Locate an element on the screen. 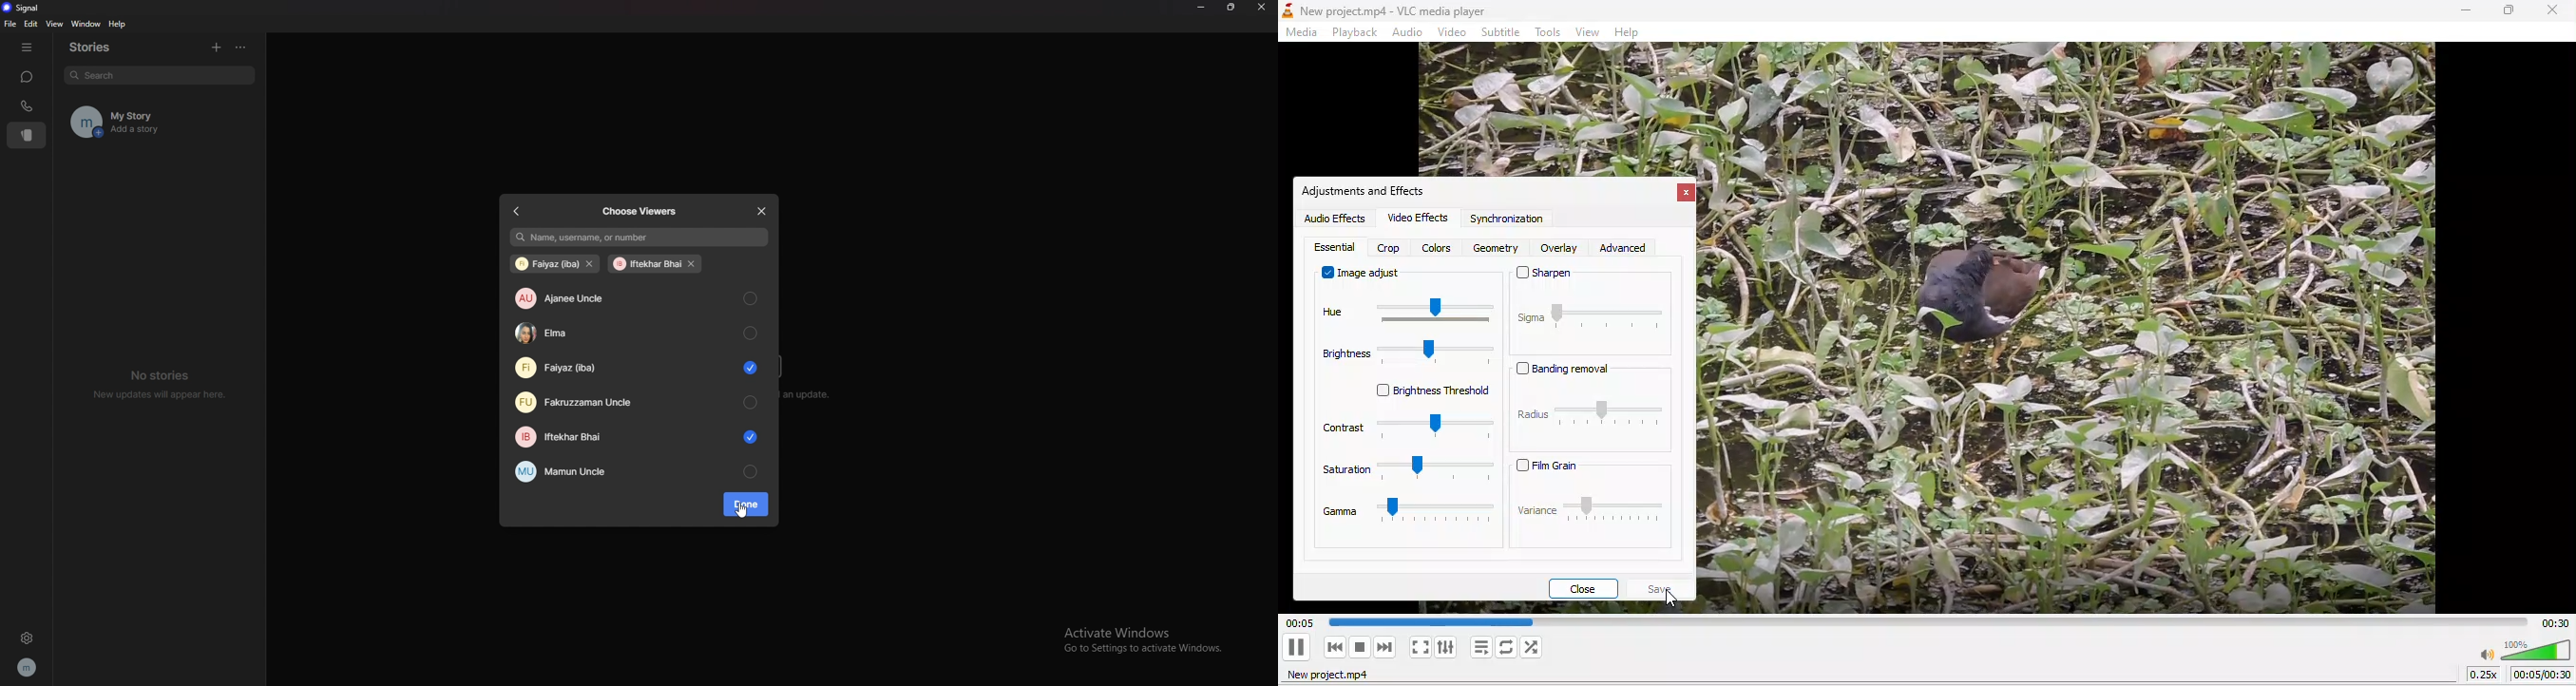 The image size is (2576, 700). playback is located at coordinates (1353, 31).